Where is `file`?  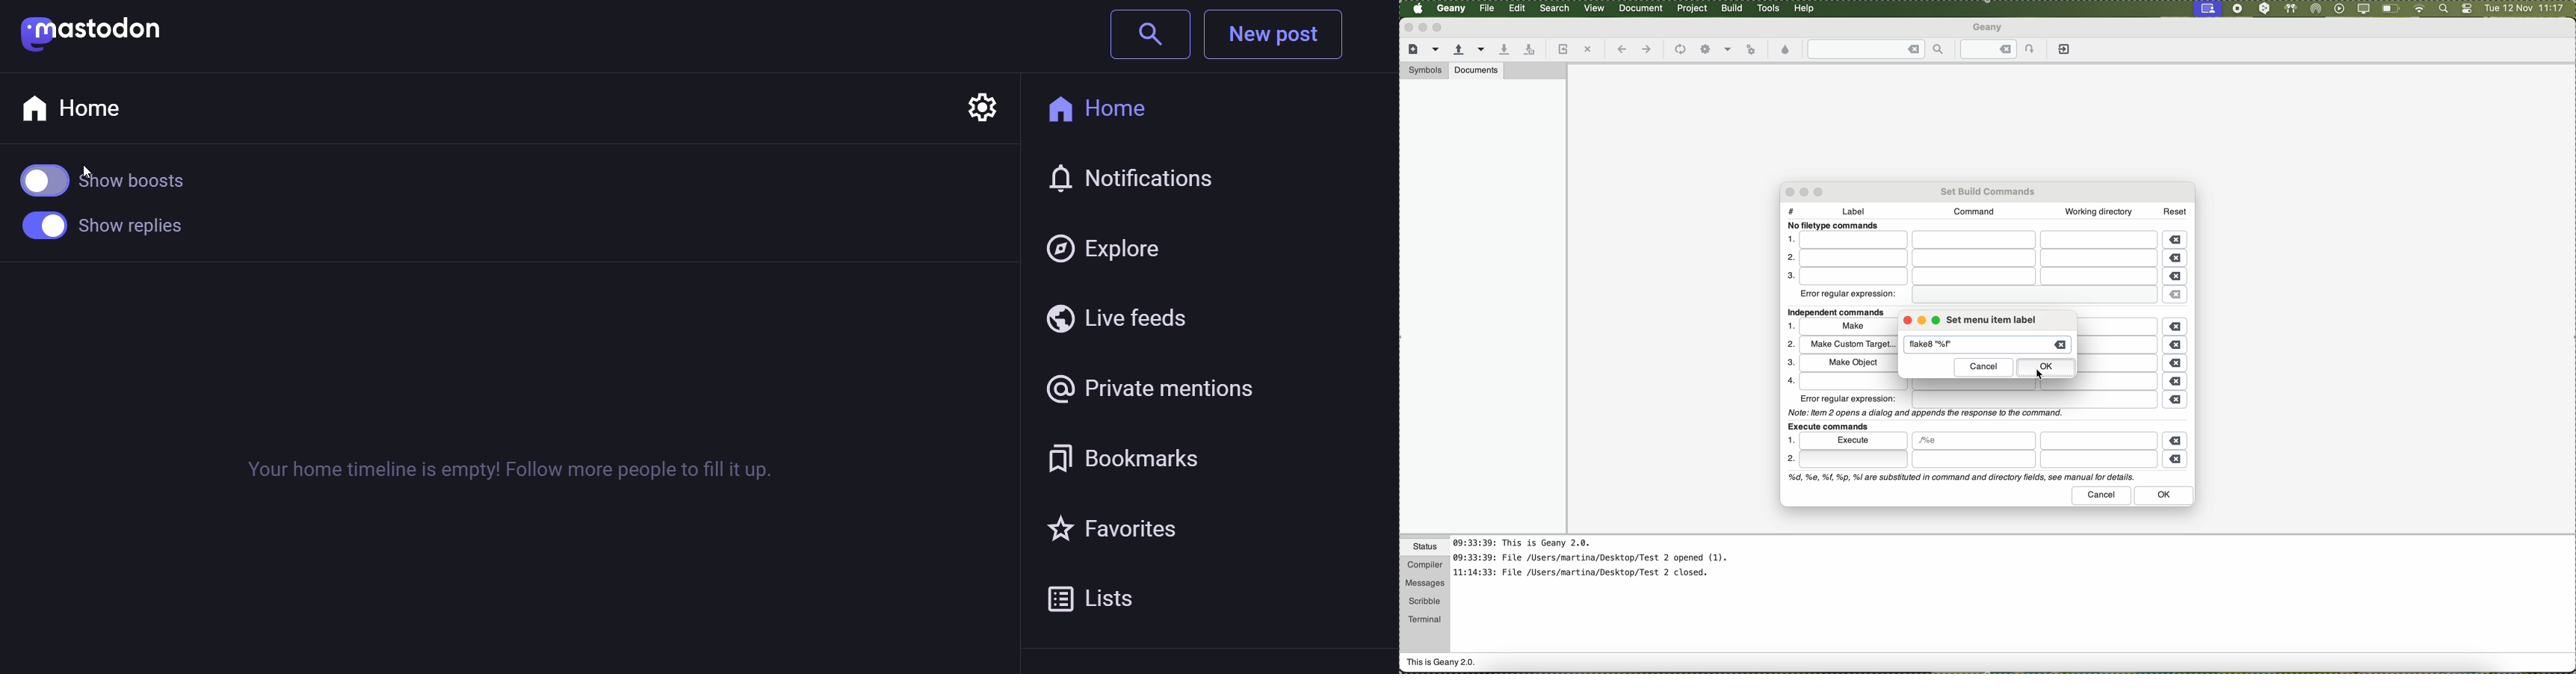
file is located at coordinates (1981, 385).